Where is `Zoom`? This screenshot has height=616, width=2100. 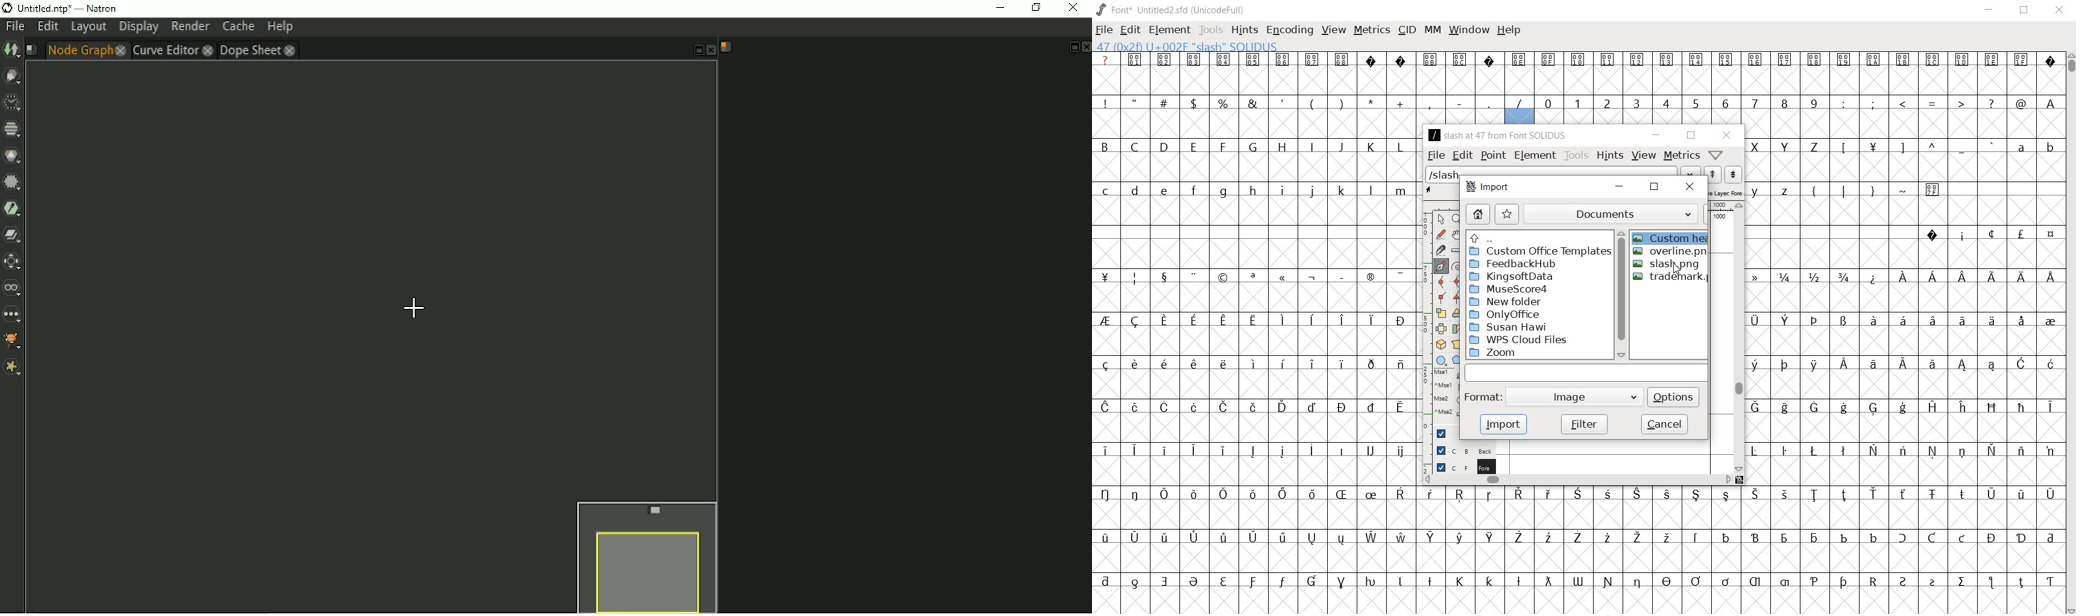 Zoom is located at coordinates (1501, 353).